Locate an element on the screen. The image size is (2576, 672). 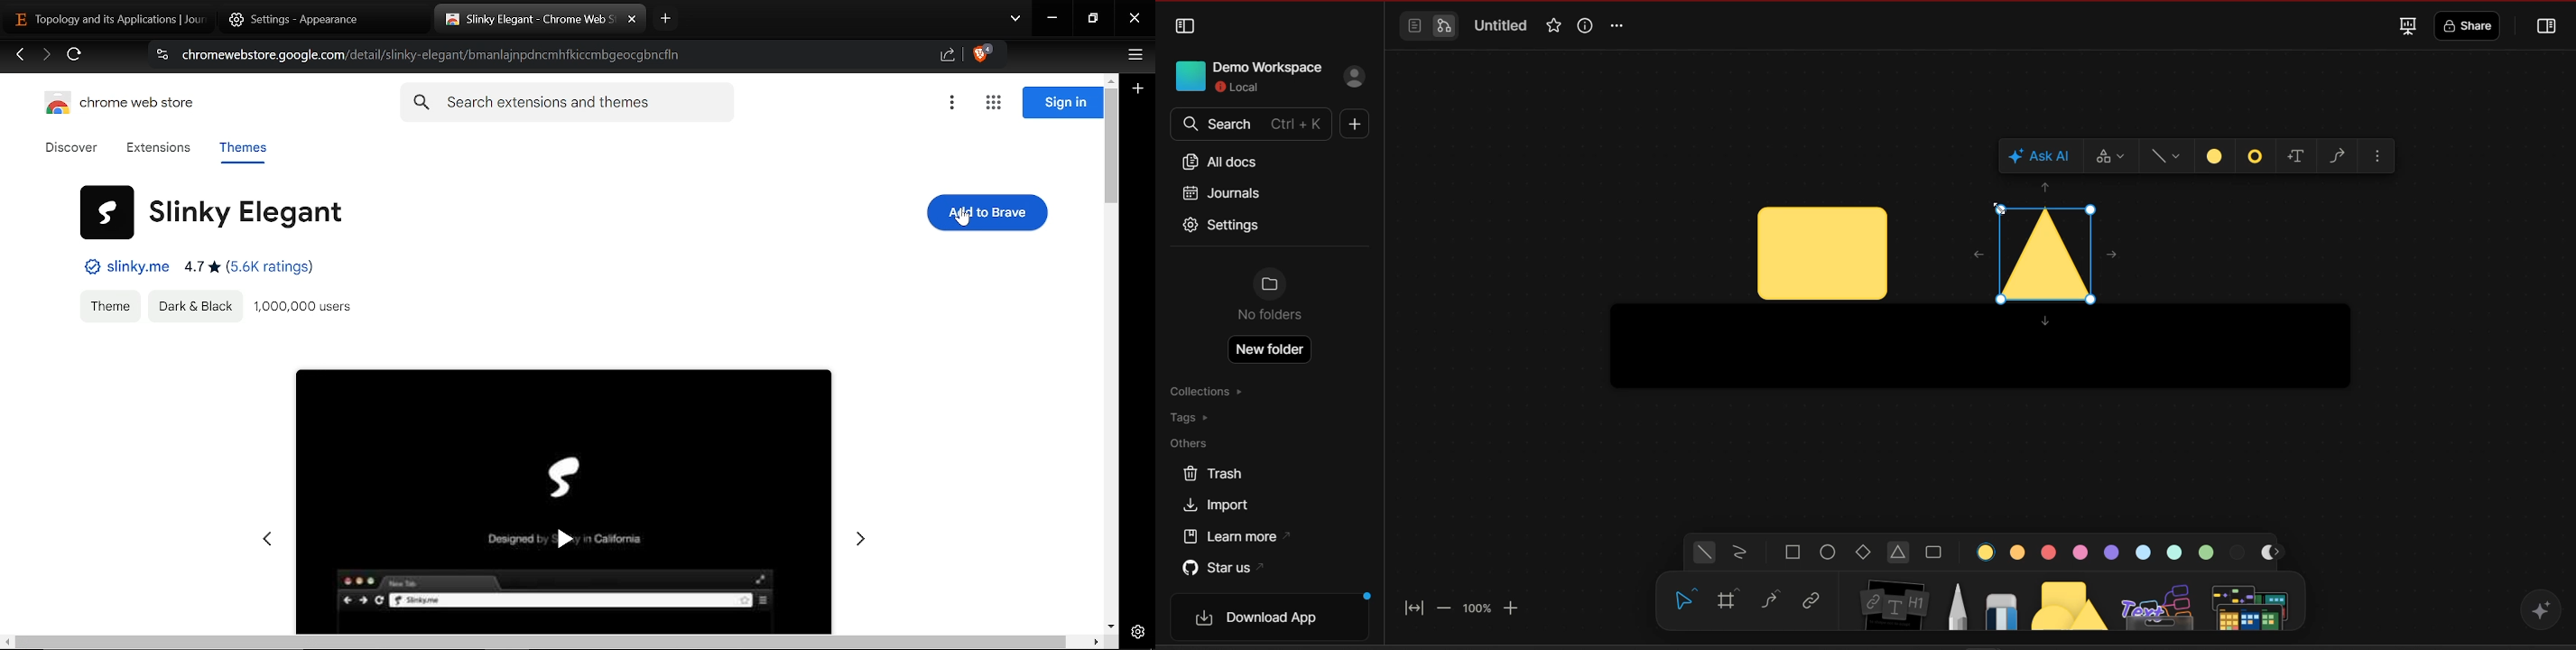
options is located at coordinates (1621, 26).